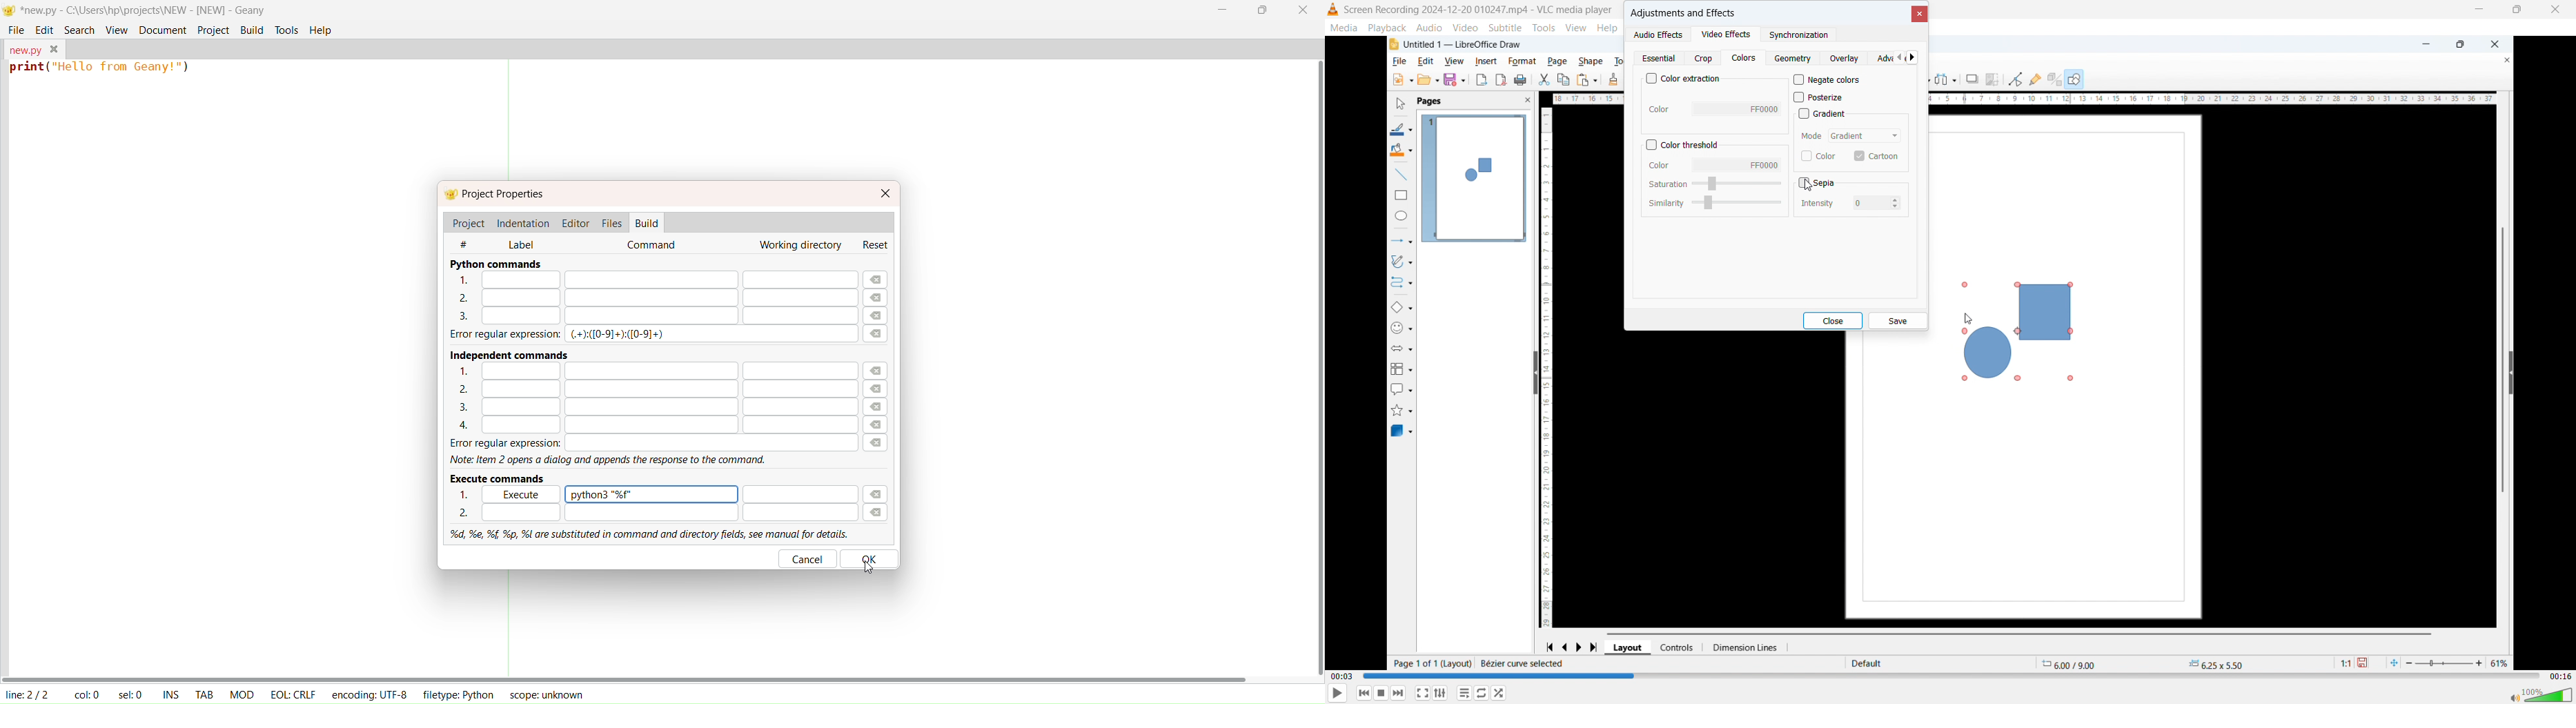 Image resolution: width=2576 pixels, height=728 pixels. Describe the element at coordinates (1702, 59) in the screenshot. I see `Crop ` at that location.